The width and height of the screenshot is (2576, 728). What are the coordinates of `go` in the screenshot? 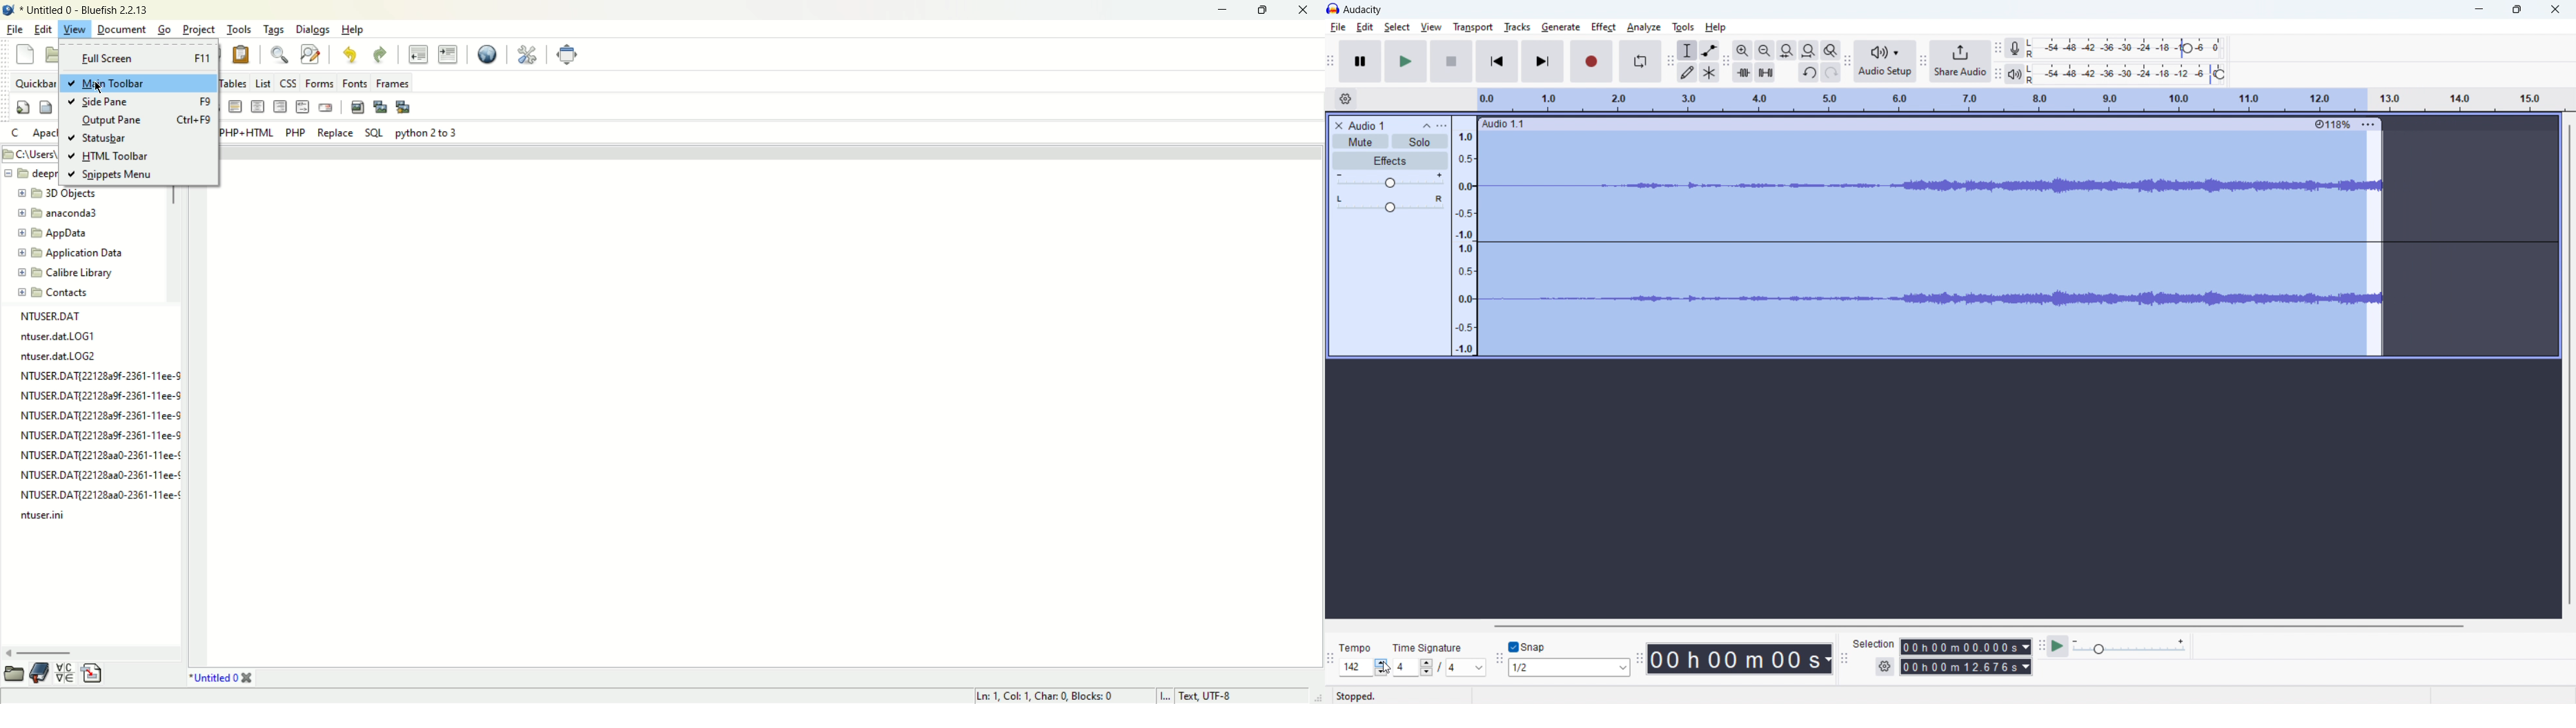 It's located at (164, 29).